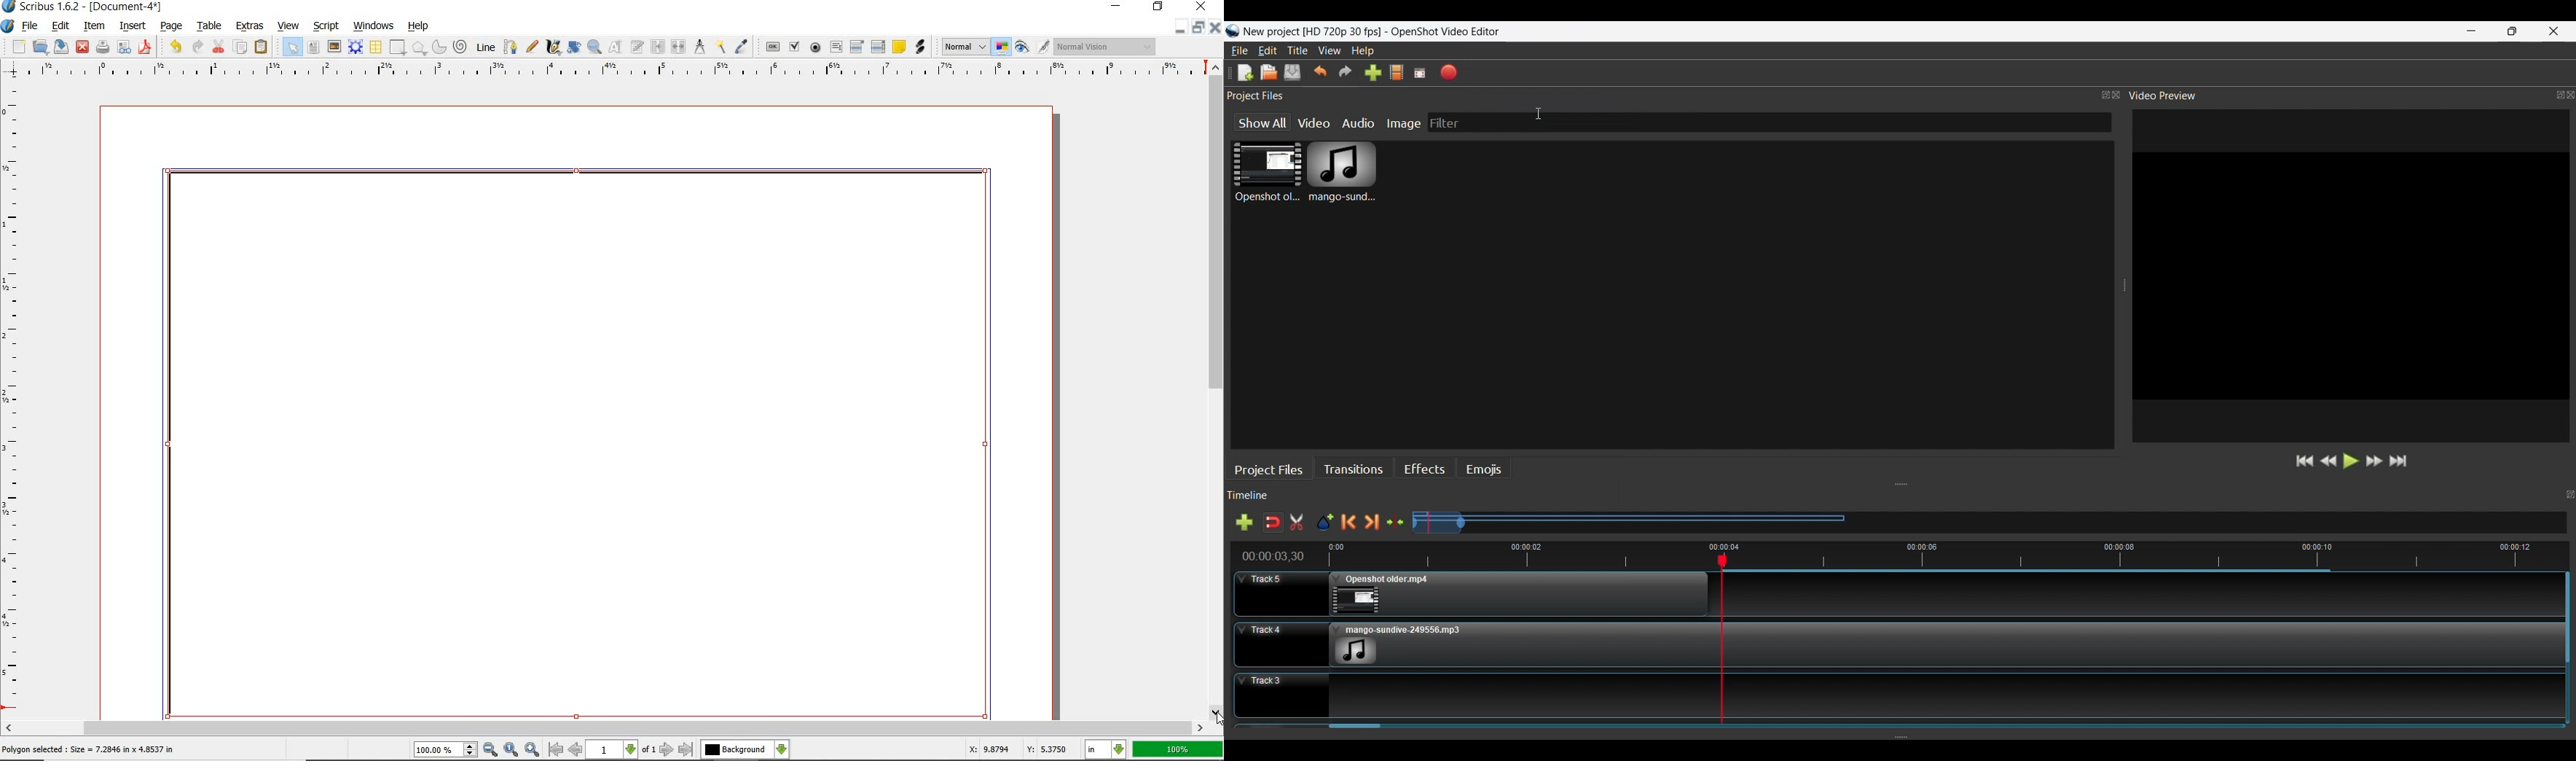  What do you see at coordinates (373, 26) in the screenshot?
I see `windows` at bounding box center [373, 26].